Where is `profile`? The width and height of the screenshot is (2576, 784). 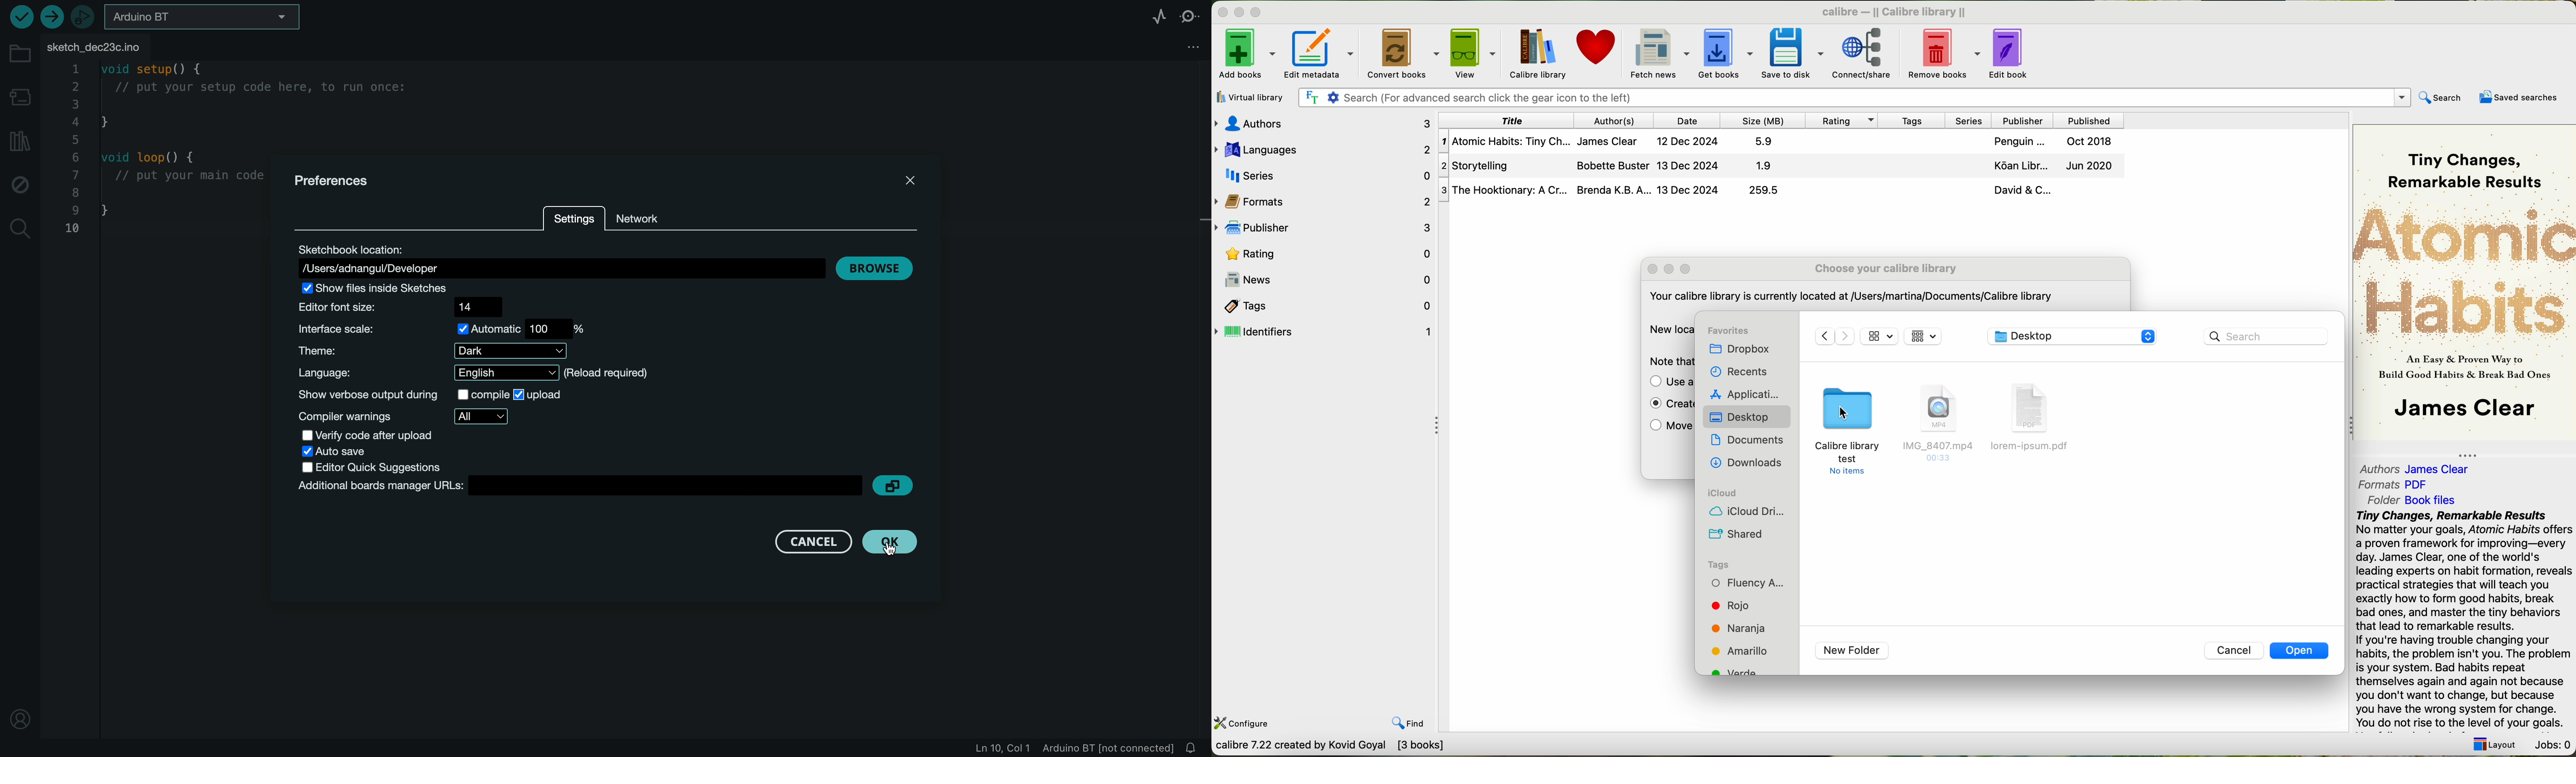
profile is located at coordinates (21, 715).